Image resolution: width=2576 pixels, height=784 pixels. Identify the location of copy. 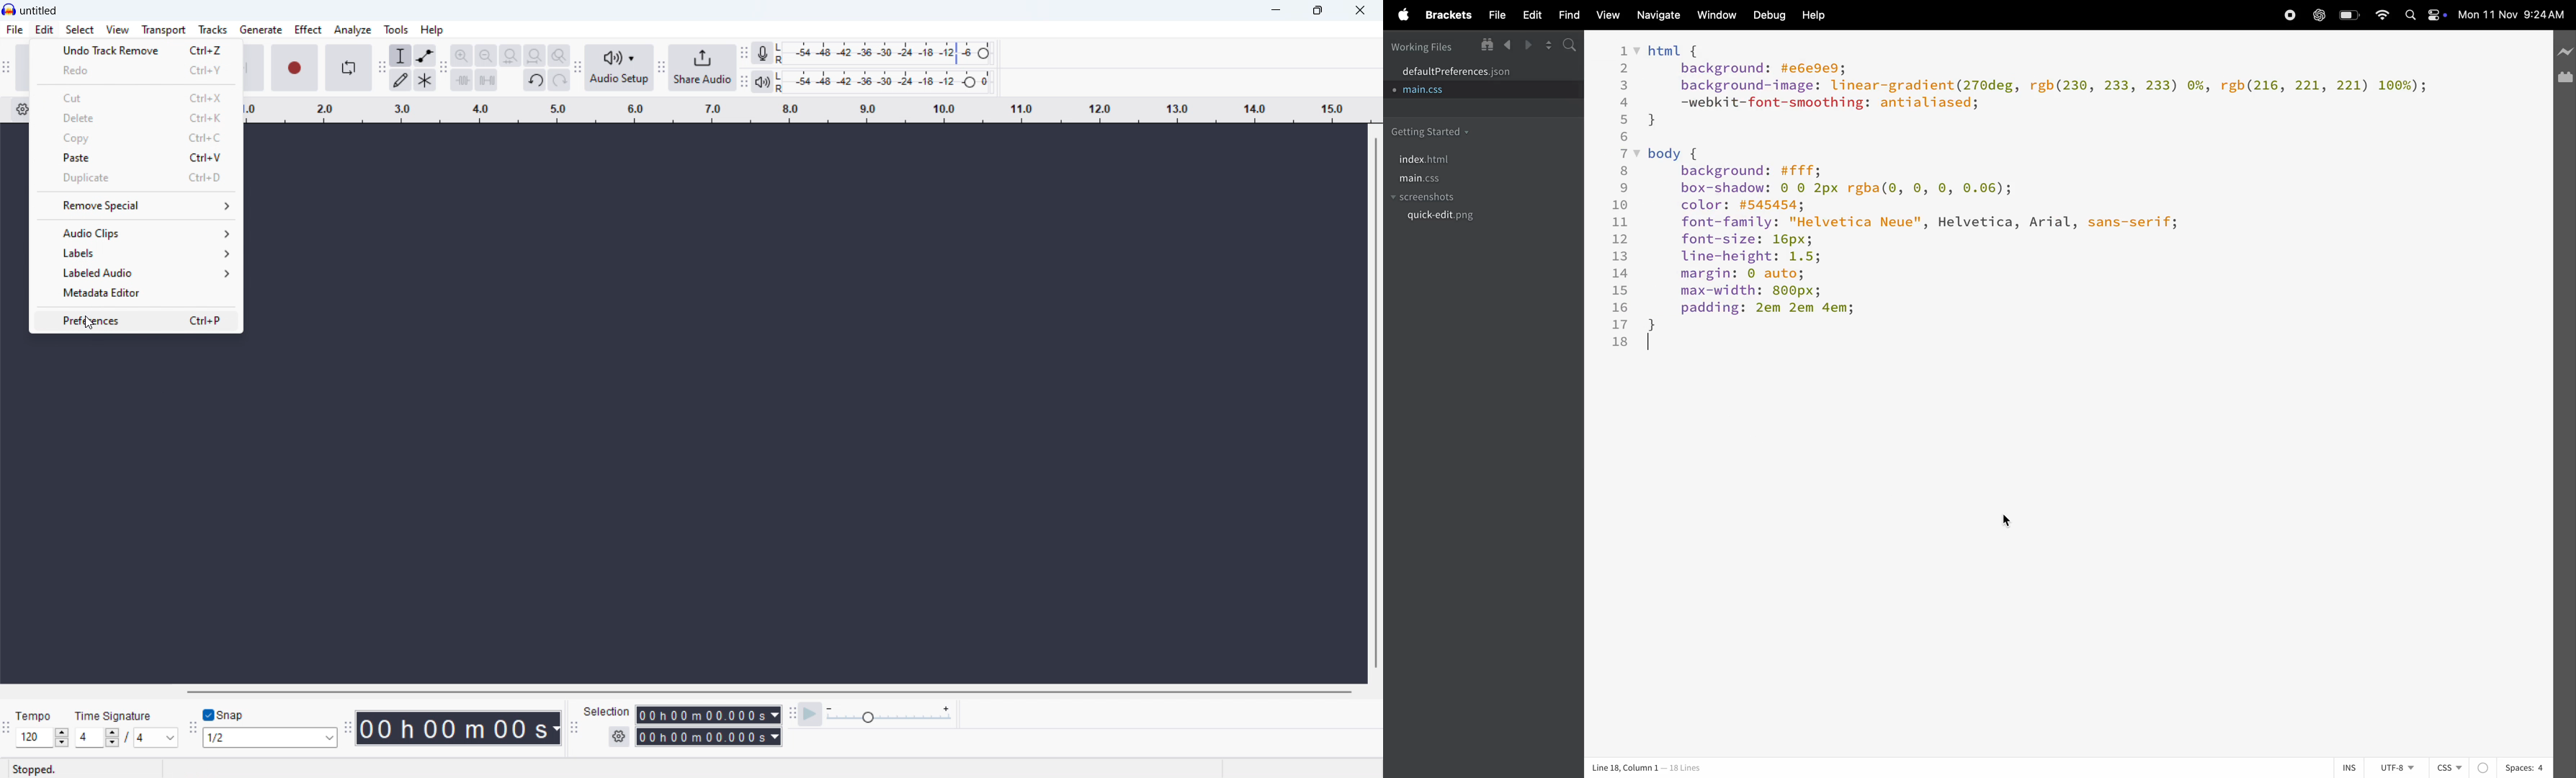
(138, 138).